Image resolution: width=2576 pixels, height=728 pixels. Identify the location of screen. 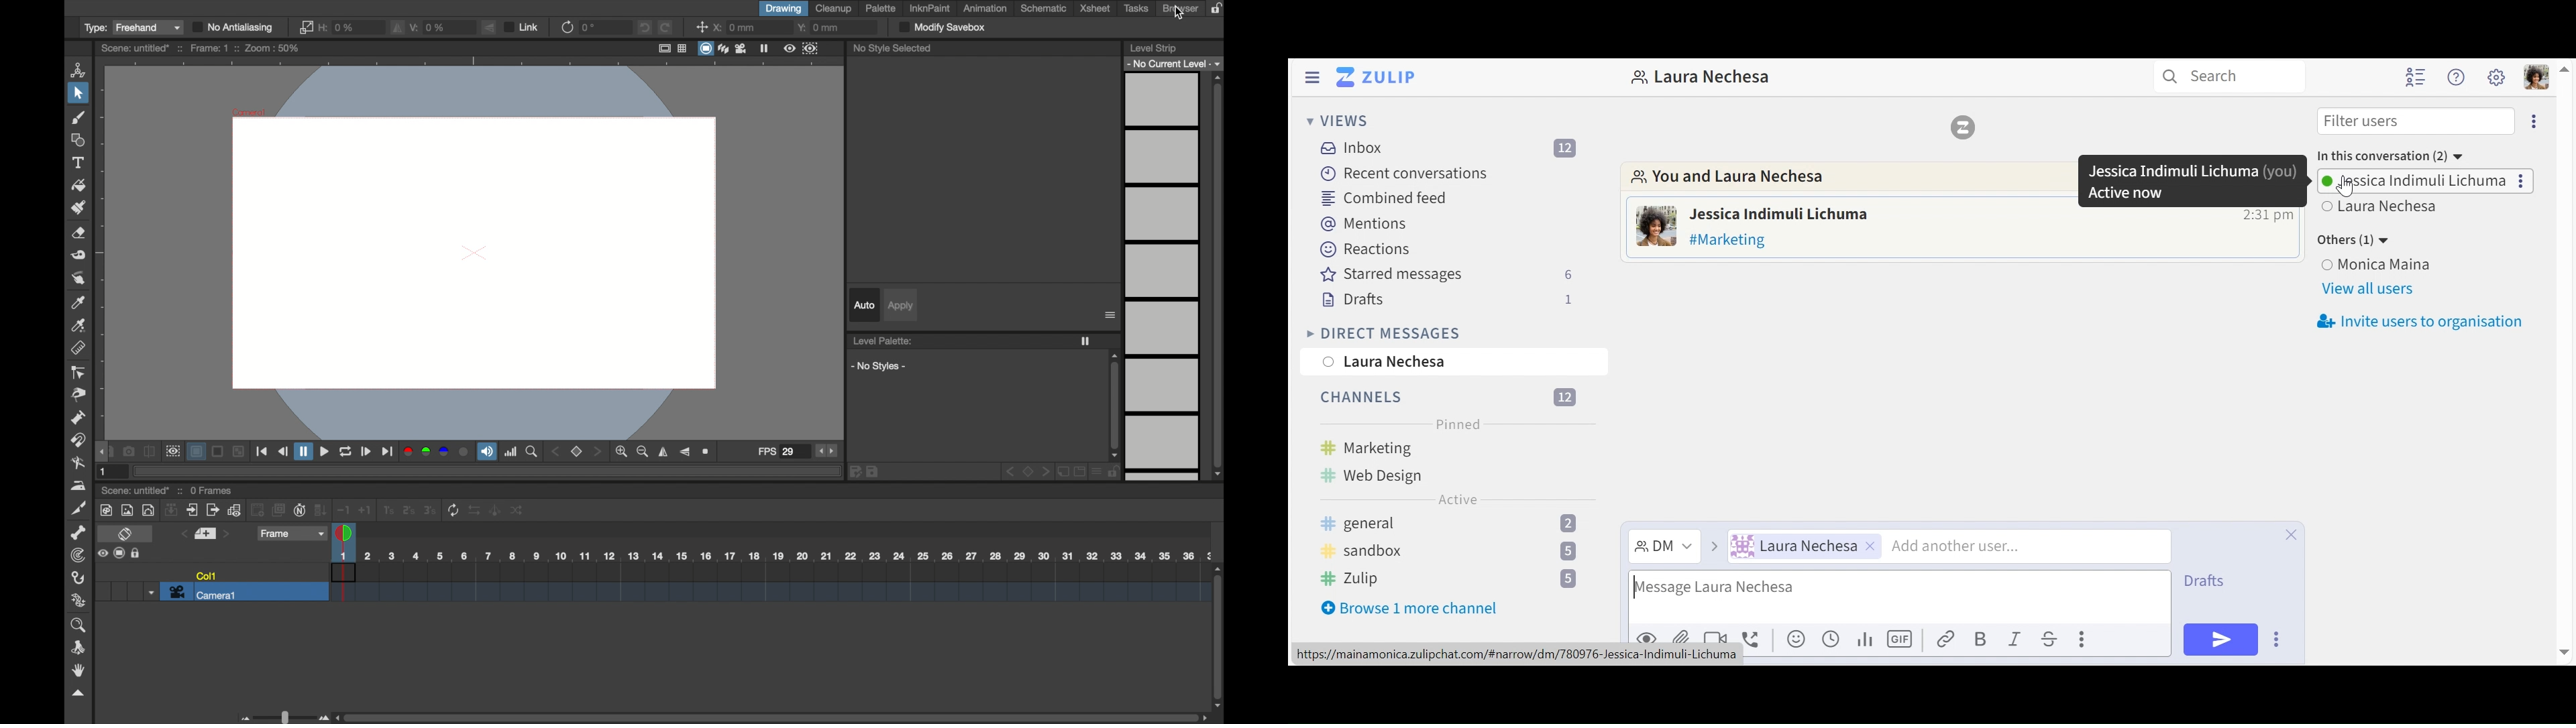
(1079, 472).